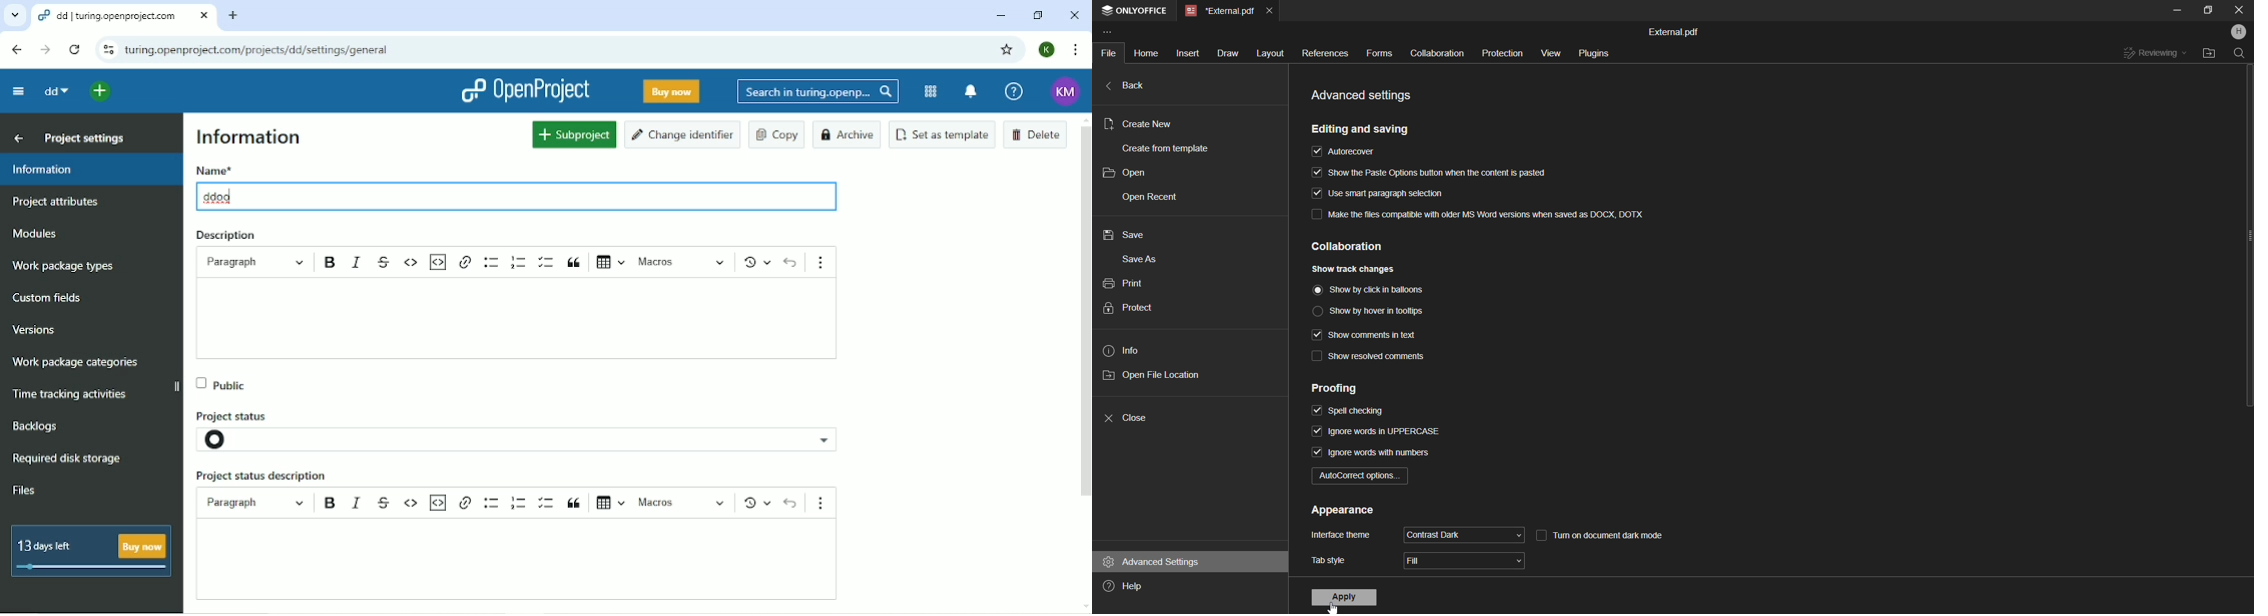 The width and height of the screenshot is (2268, 616). Describe the element at coordinates (2247, 254) in the screenshot. I see `Scroll Bar` at that location.